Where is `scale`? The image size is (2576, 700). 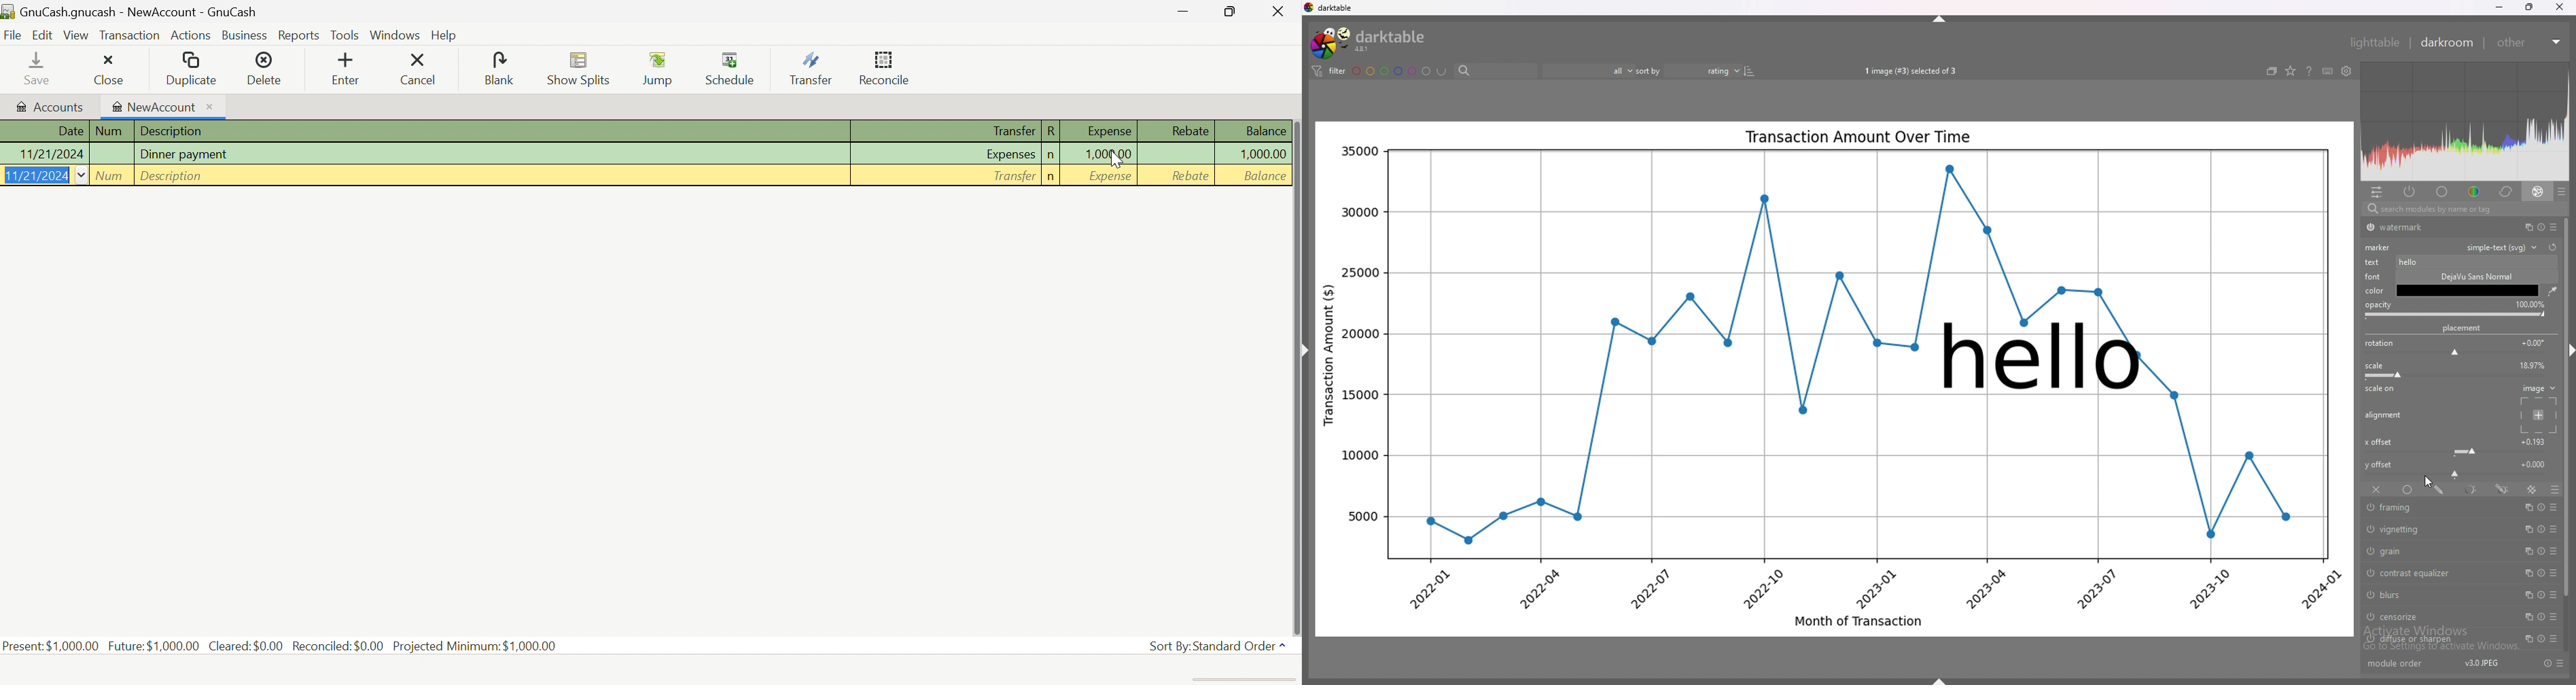 scale is located at coordinates (2374, 366).